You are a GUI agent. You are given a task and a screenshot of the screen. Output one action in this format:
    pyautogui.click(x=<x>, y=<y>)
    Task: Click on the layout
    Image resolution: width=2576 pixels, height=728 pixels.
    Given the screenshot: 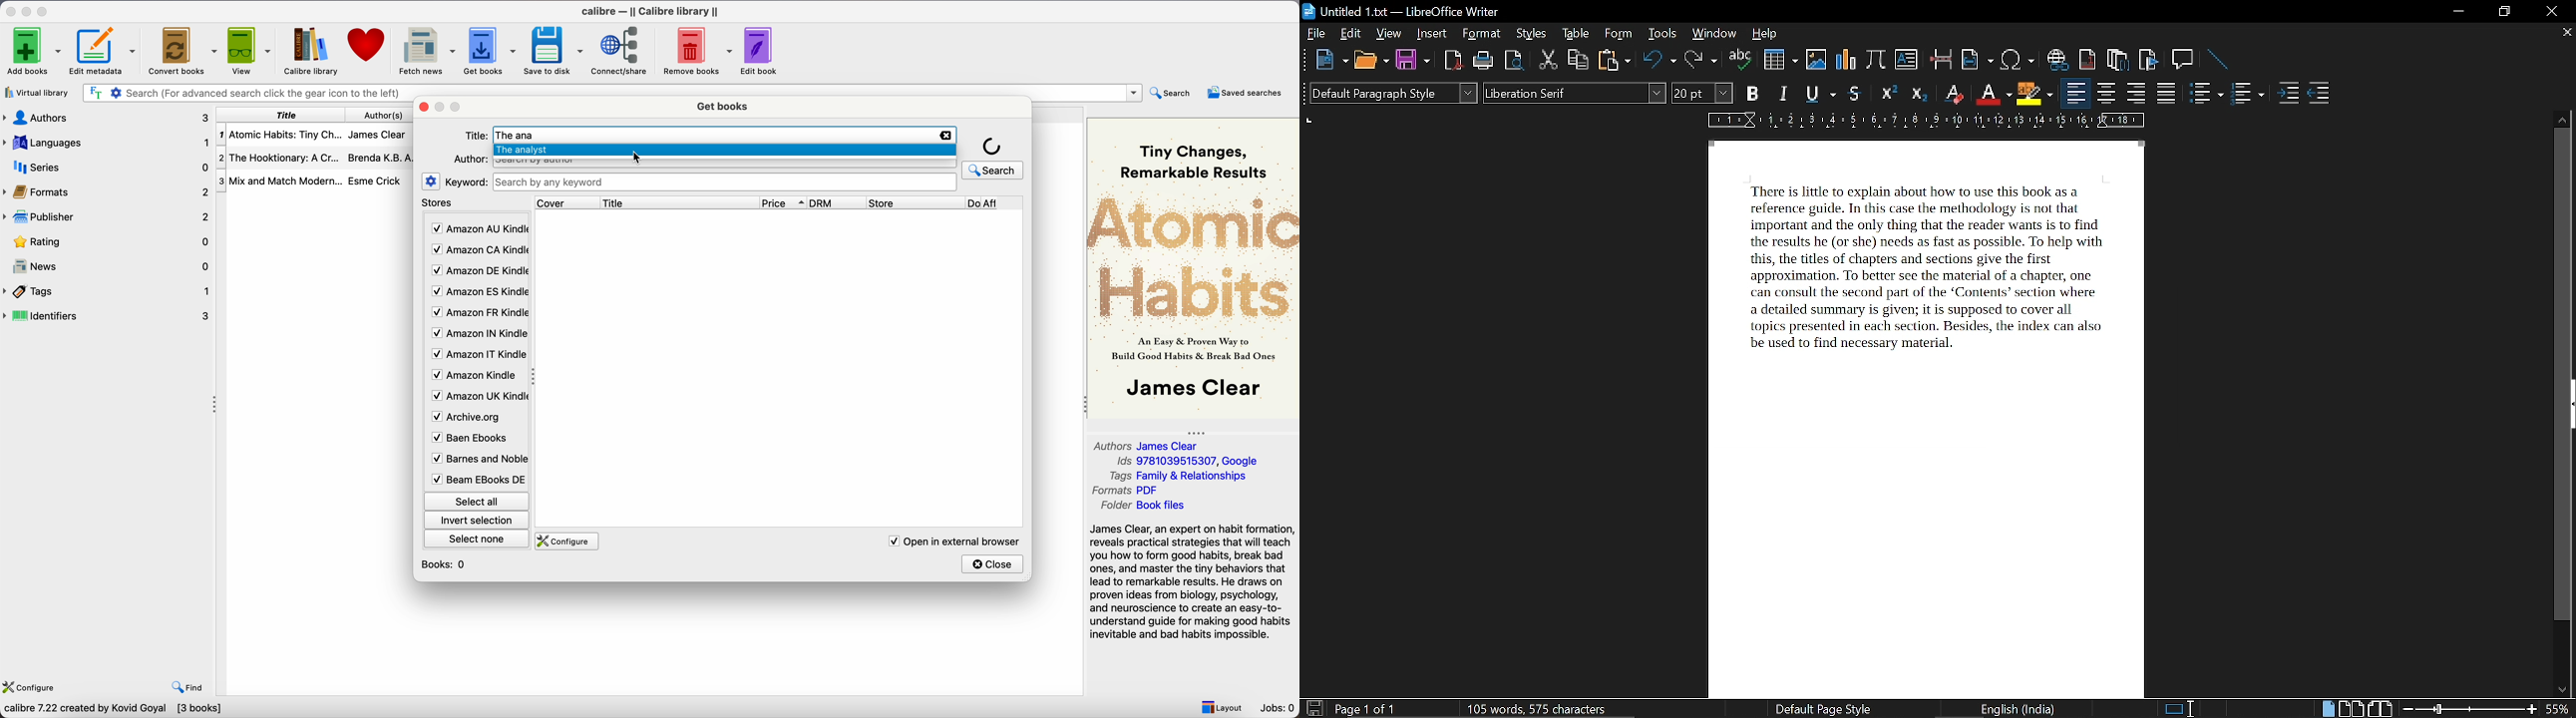 What is the action you would take?
    pyautogui.click(x=1222, y=707)
    